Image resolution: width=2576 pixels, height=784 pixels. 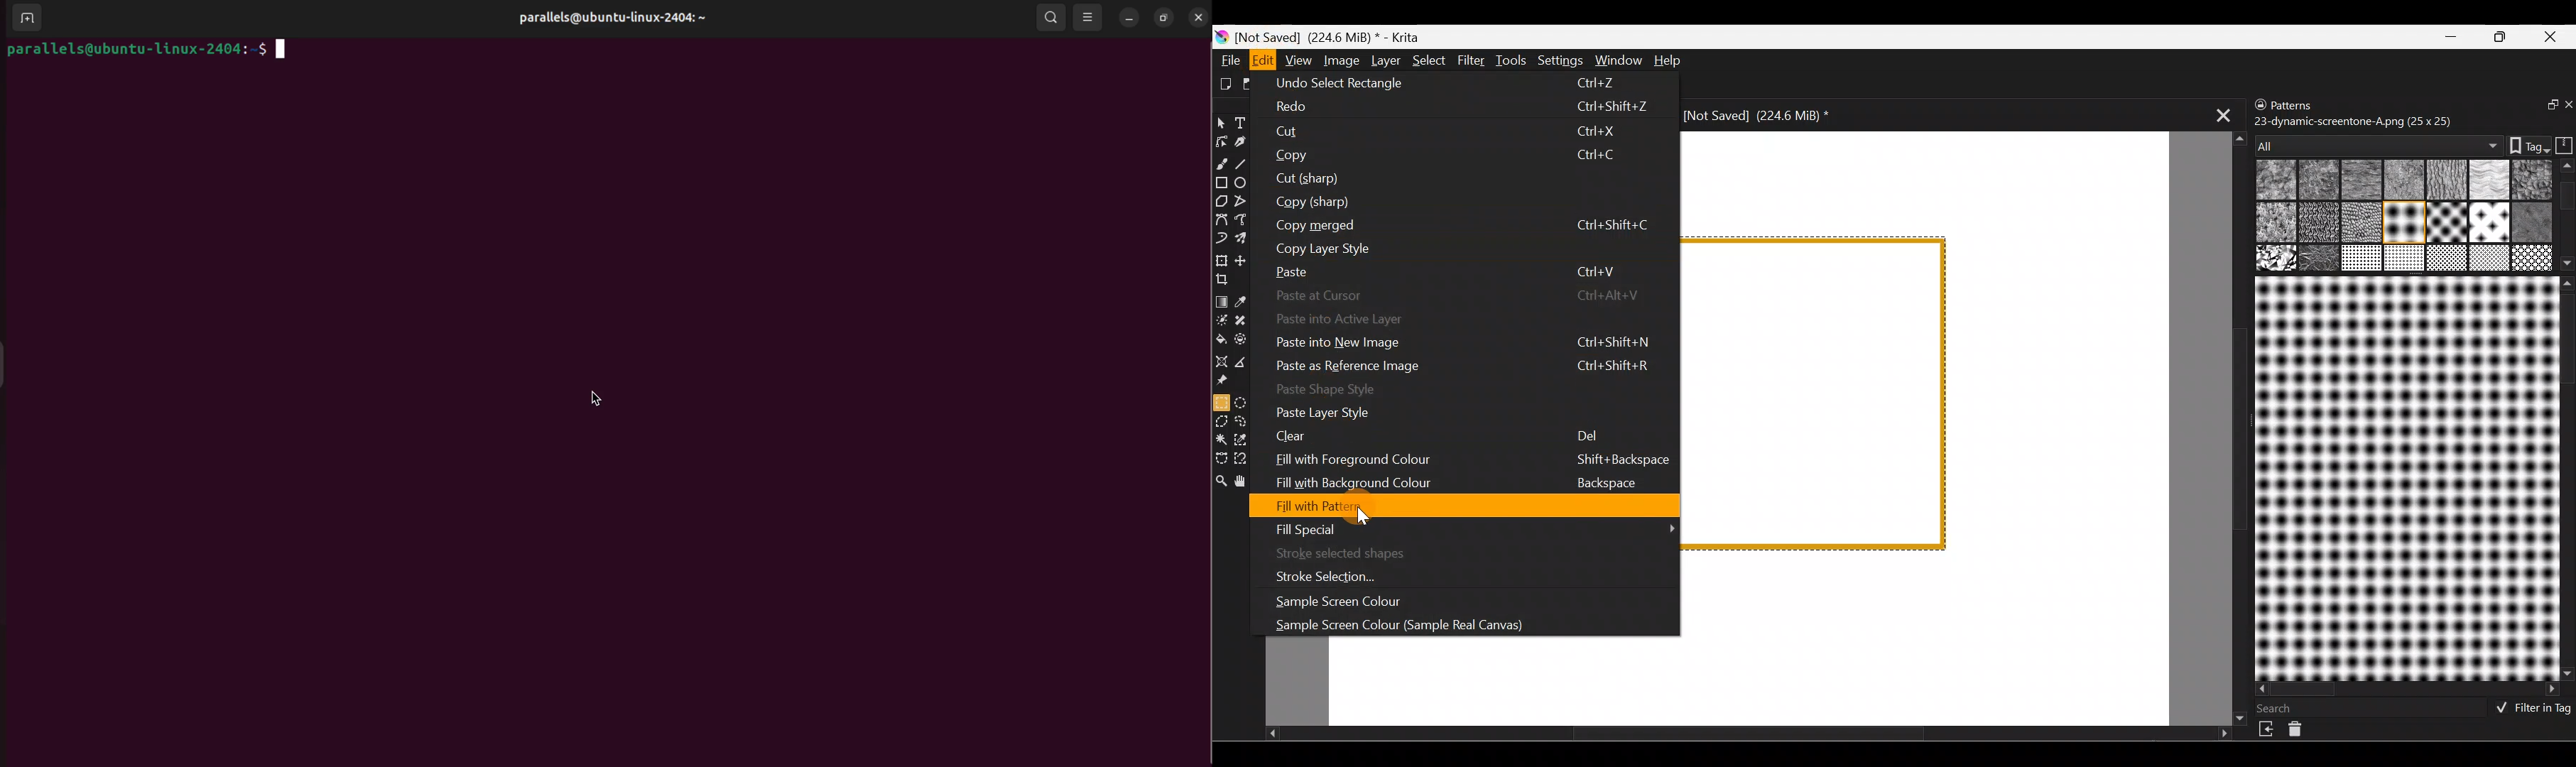 What do you see at coordinates (2445, 224) in the screenshot?
I see `11 drawed_furry.png` at bounding box center [2445, 224].